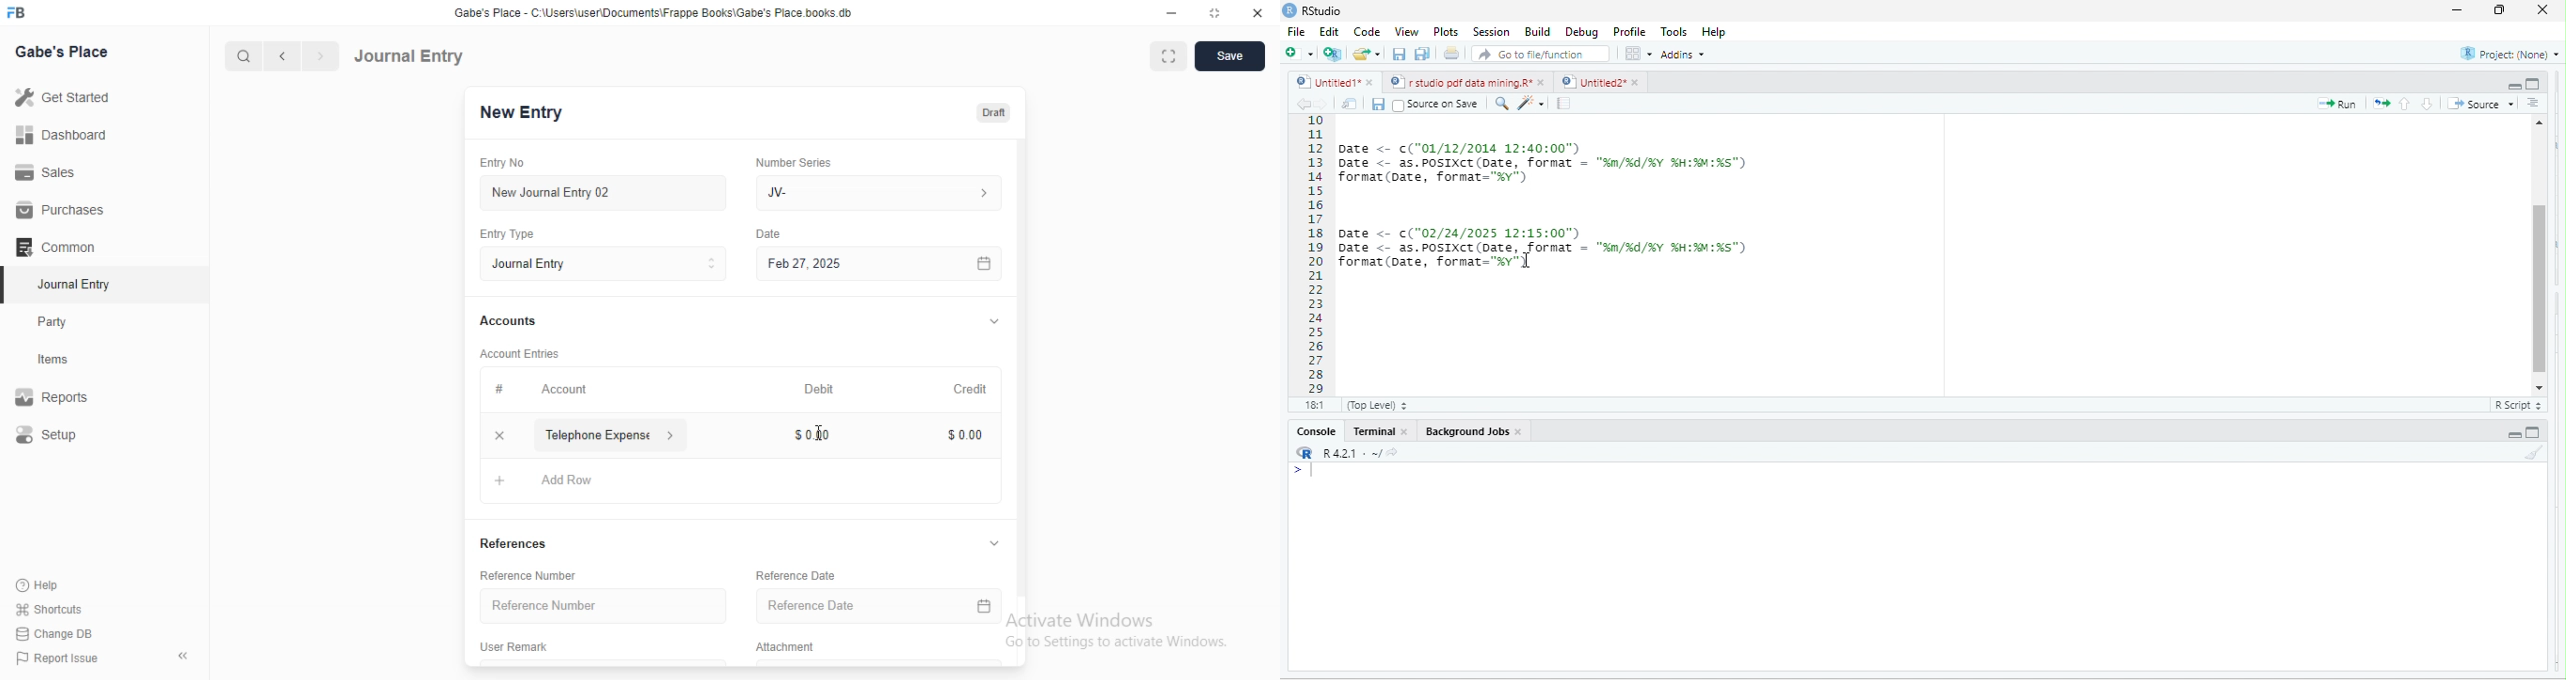 This screenshot has width=2576, height=700. Describe the element at coordinates (1368, 54) in the screenshot. I see `open an existing file` at that location.